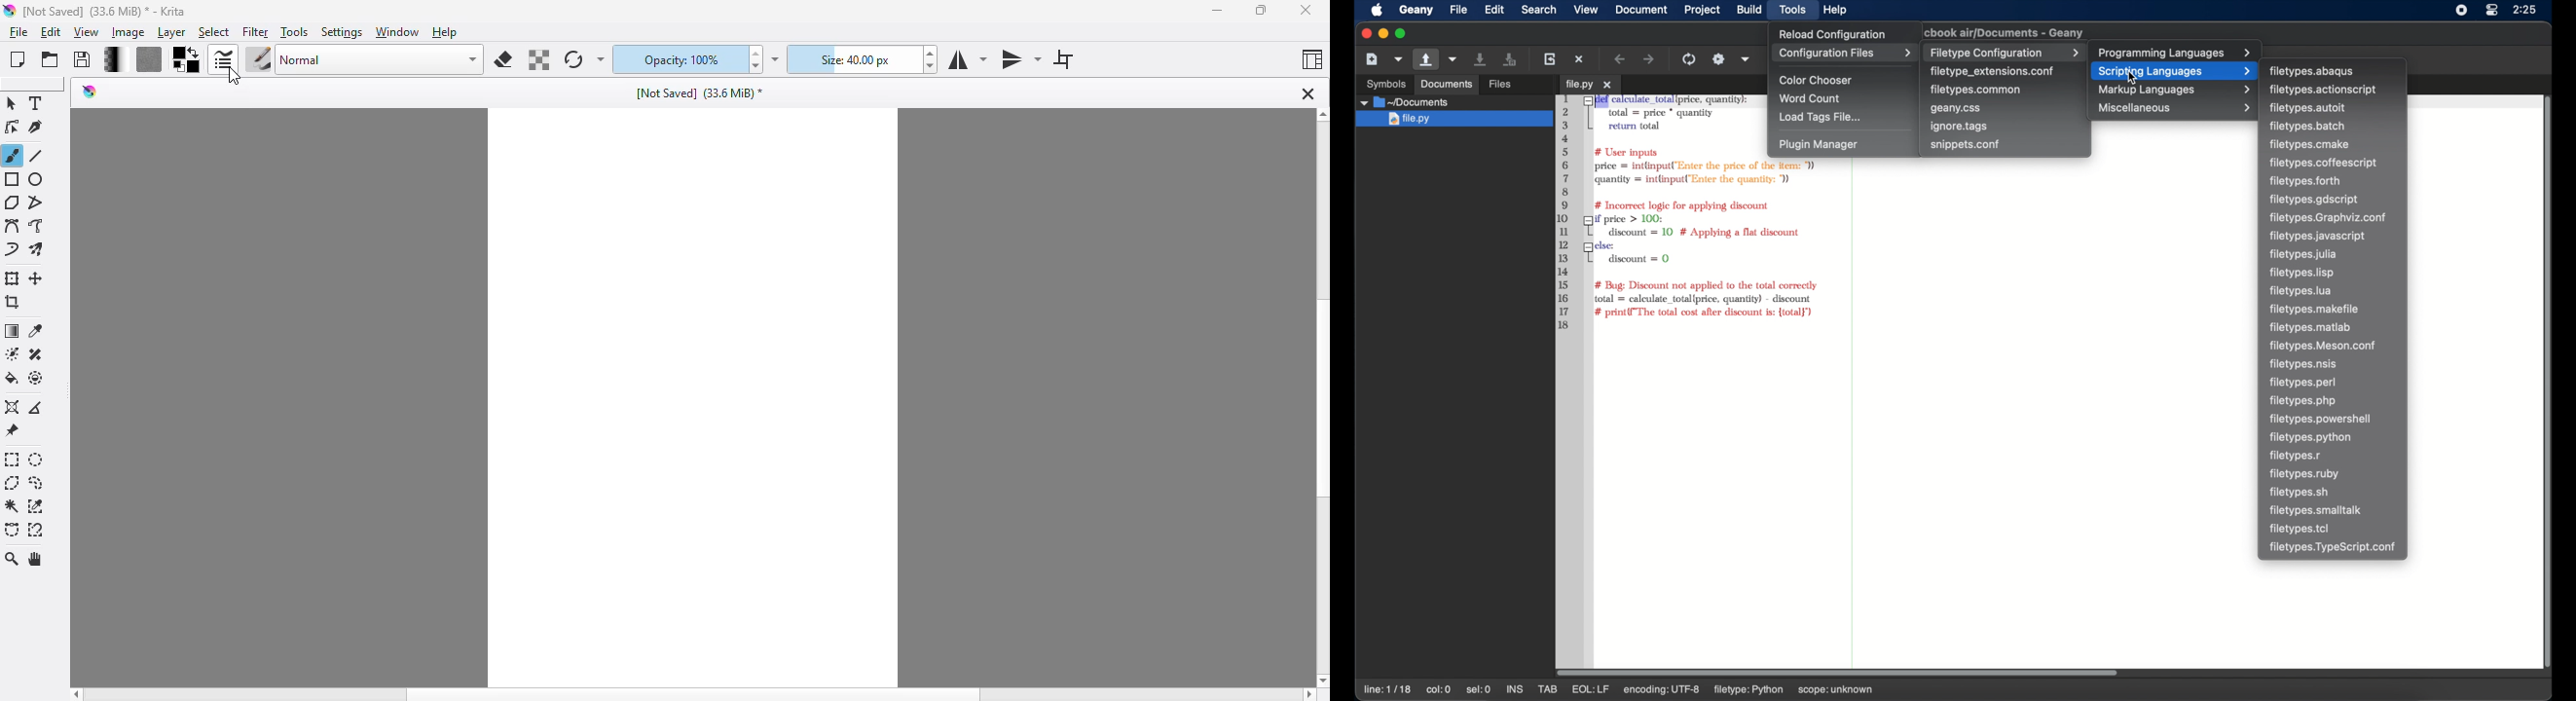 This screenshot has height=728, width=2576. Describe the element at coordinates (259, 60) in the screenshot. I see `choose brush preset` at that location.